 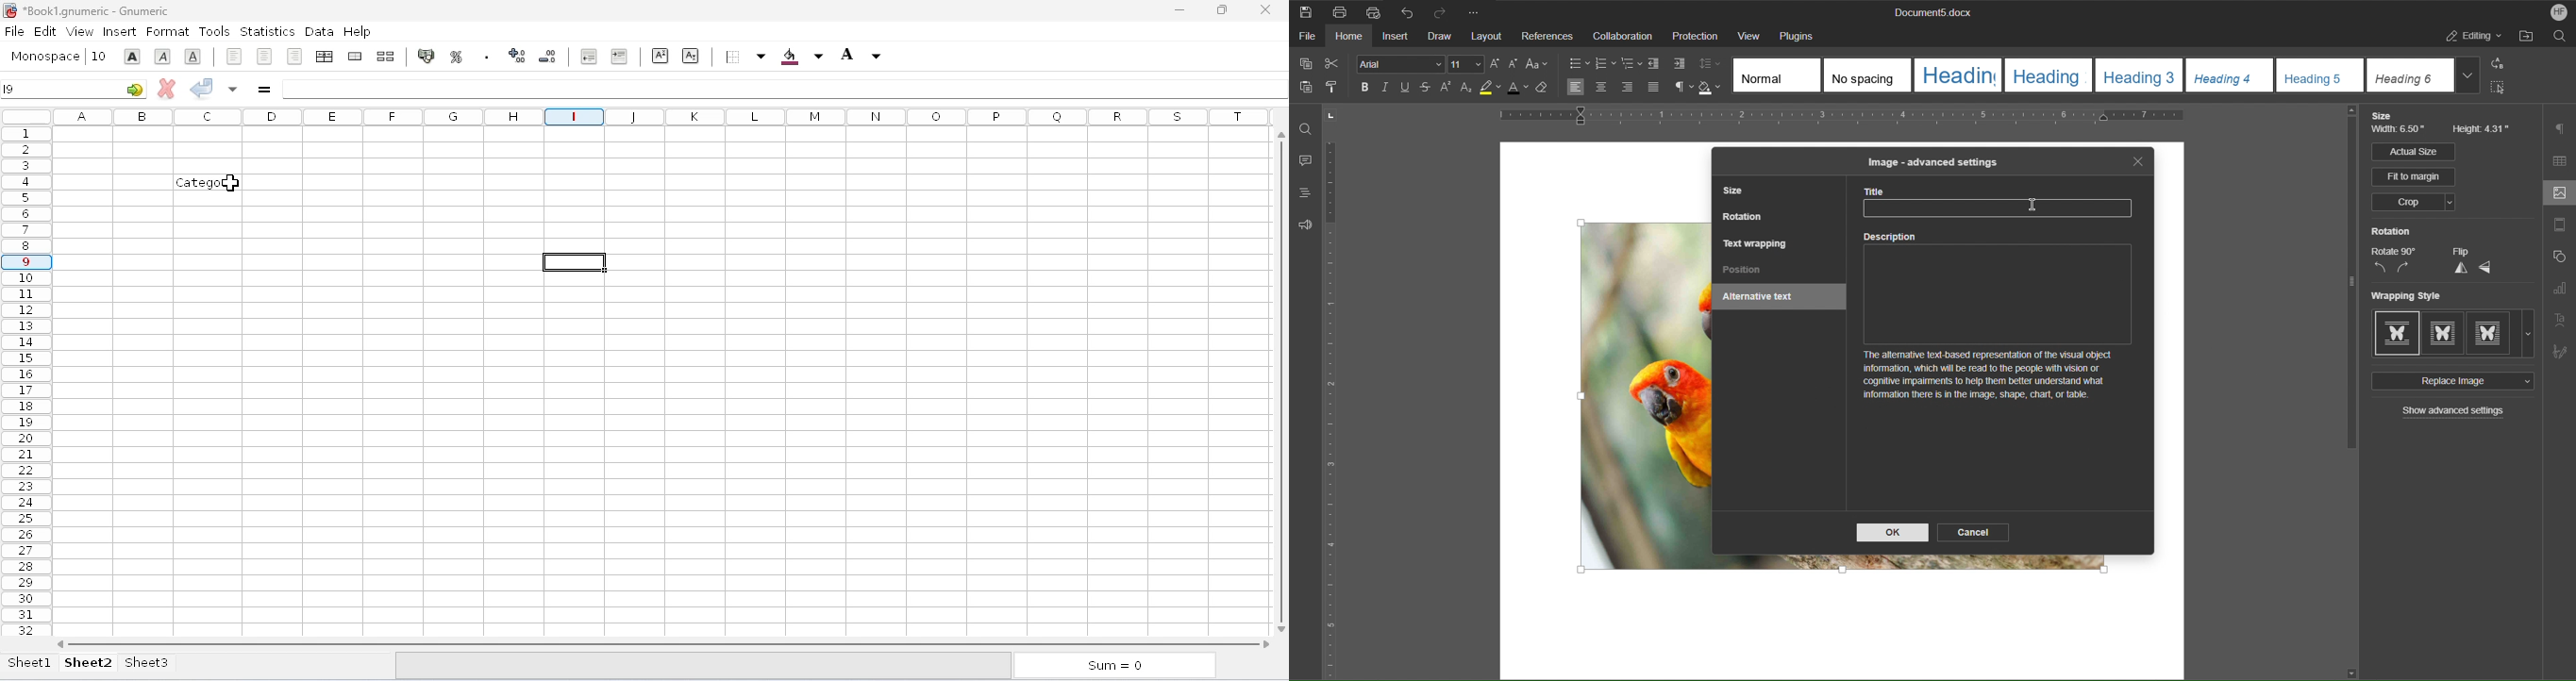 I want to click on Plugins, so click(x=1801, y=35).